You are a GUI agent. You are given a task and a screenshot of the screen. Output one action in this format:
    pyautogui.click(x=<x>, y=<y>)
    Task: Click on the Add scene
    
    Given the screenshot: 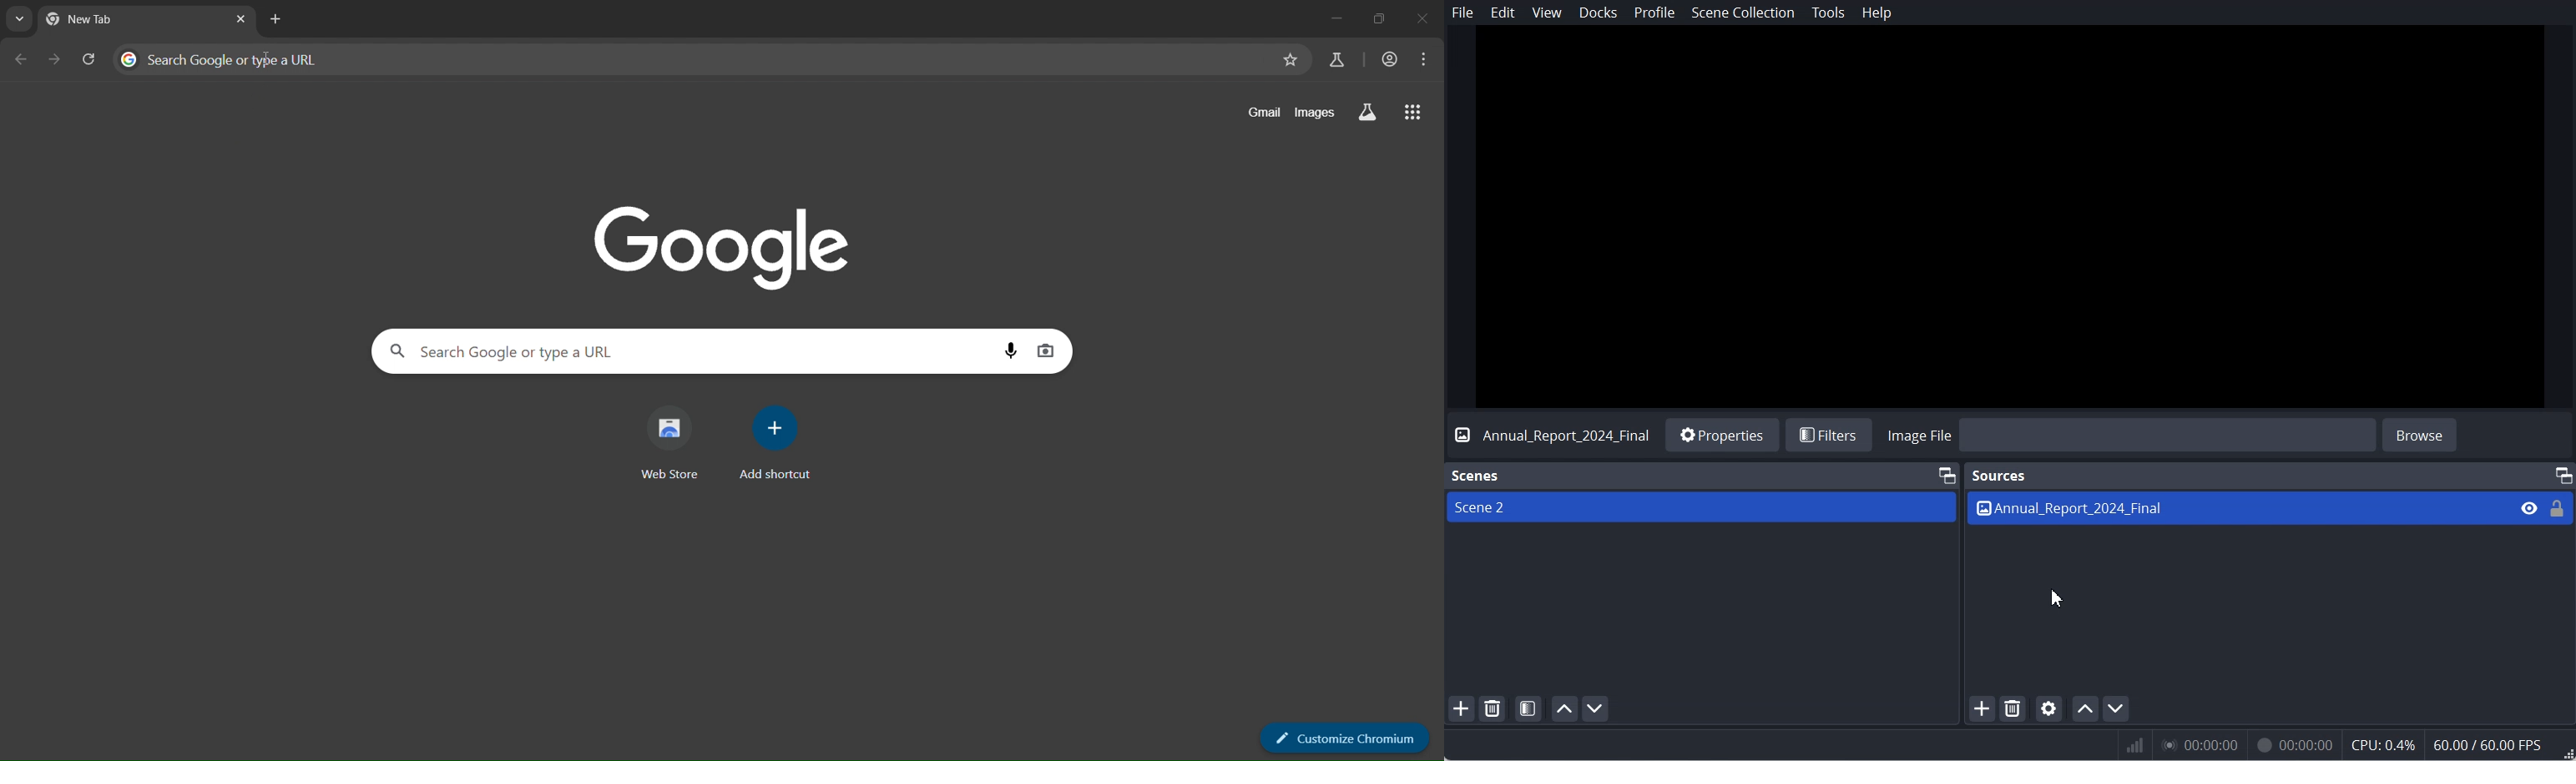 What is the action you would take?
    pyautogui.click(x=1460, y=708)
    